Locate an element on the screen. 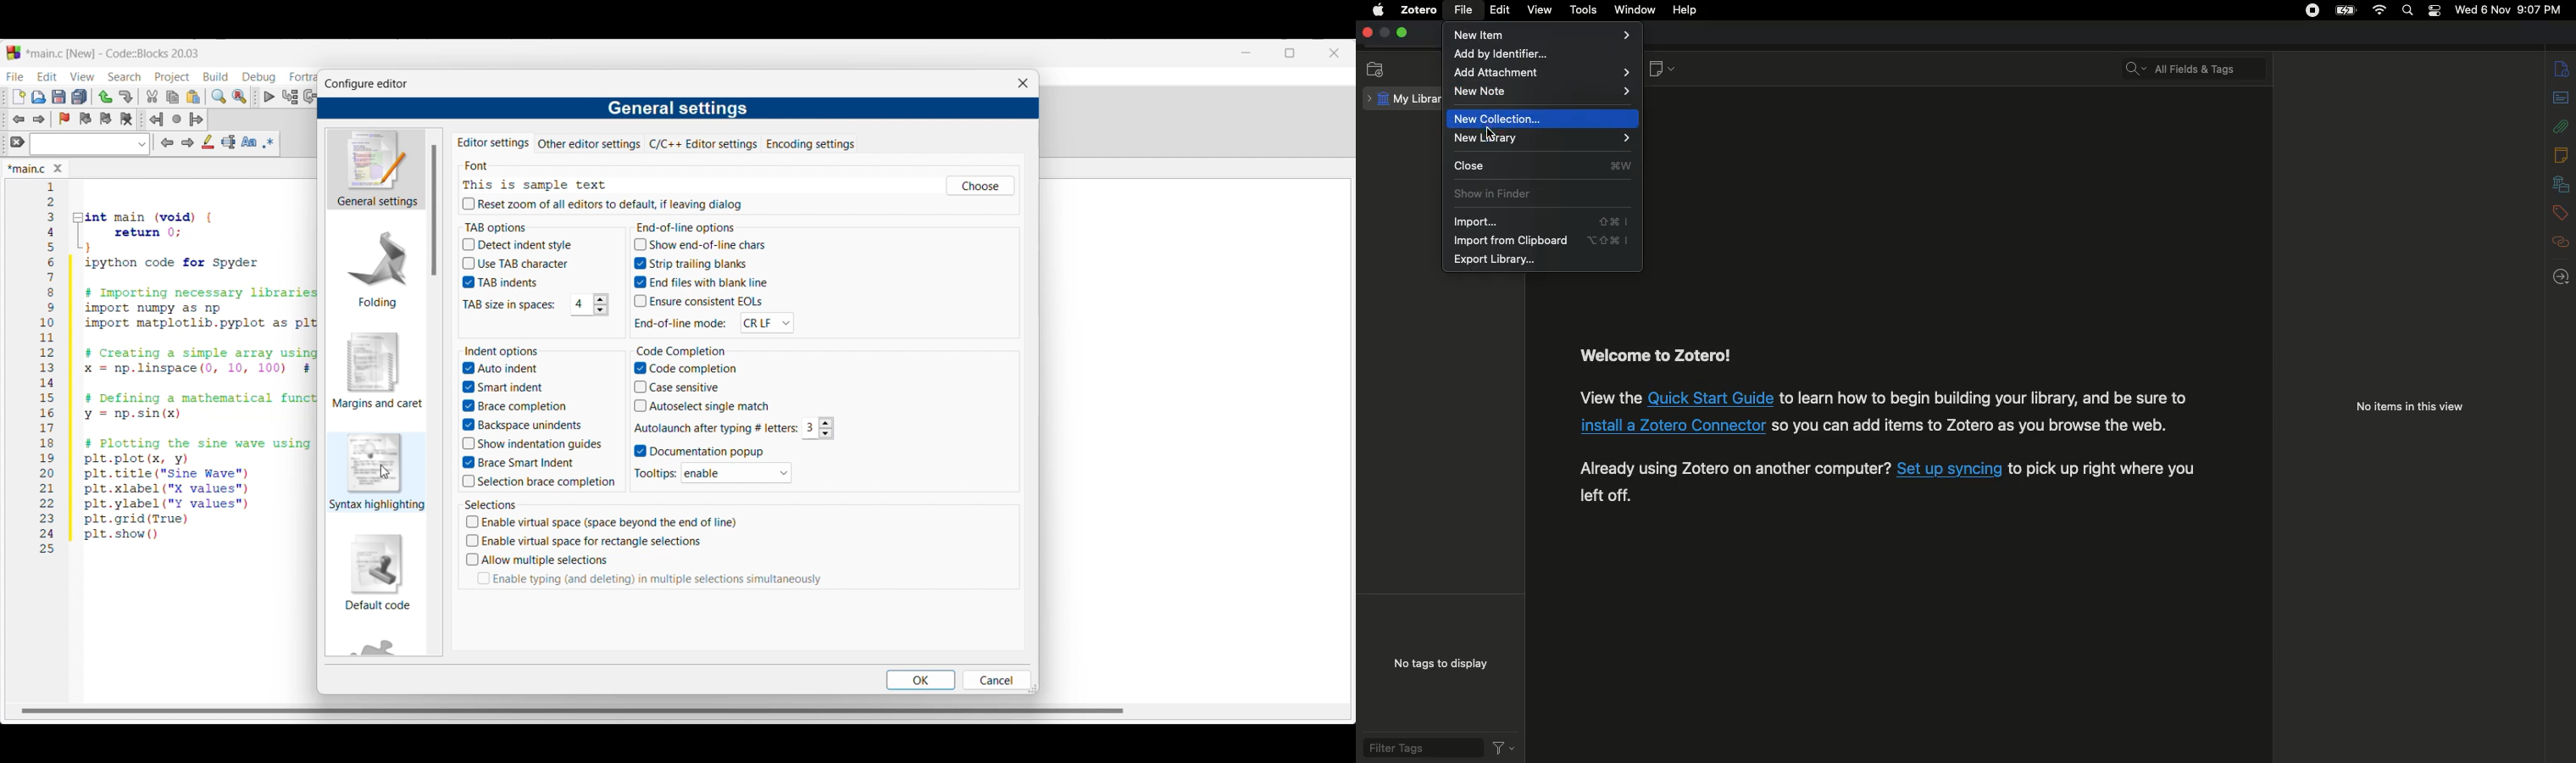  Abstract is located at coordinates (2560, 98).